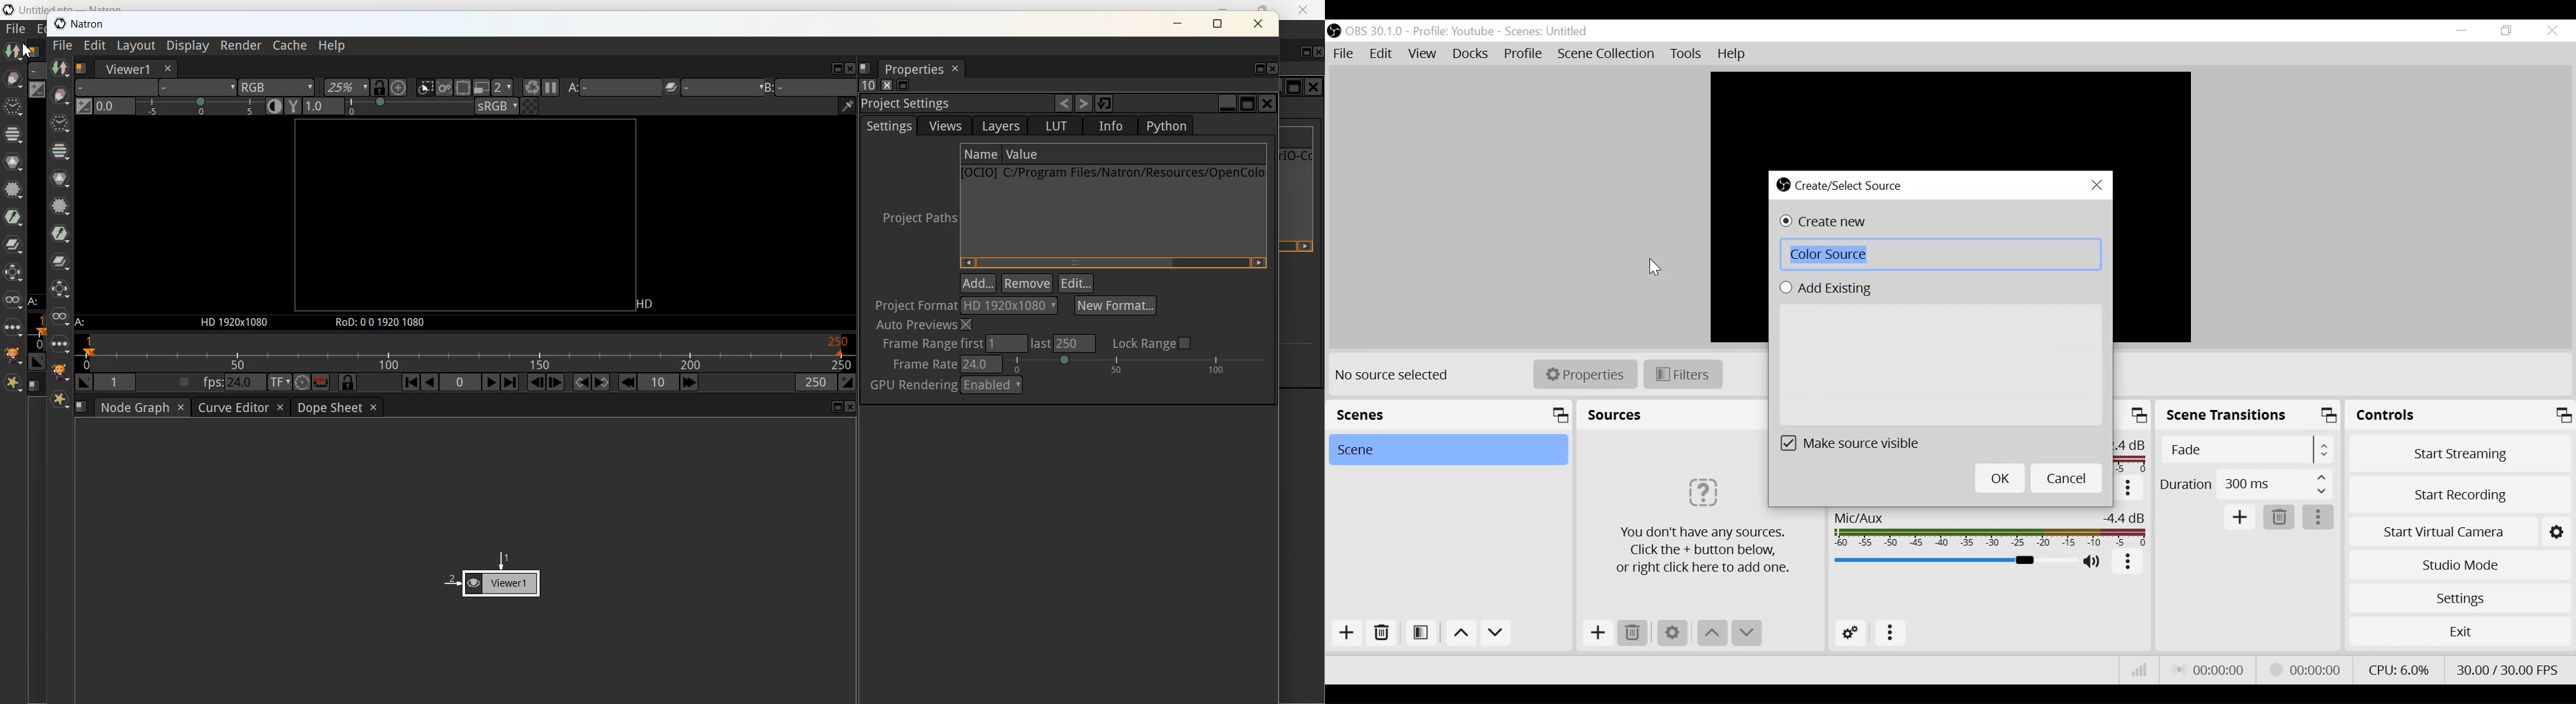  What do you see at coordinates (1851, 633) in the screenshot?
I see `Advanced Audio Settings` at bounding box center [1851, 633].